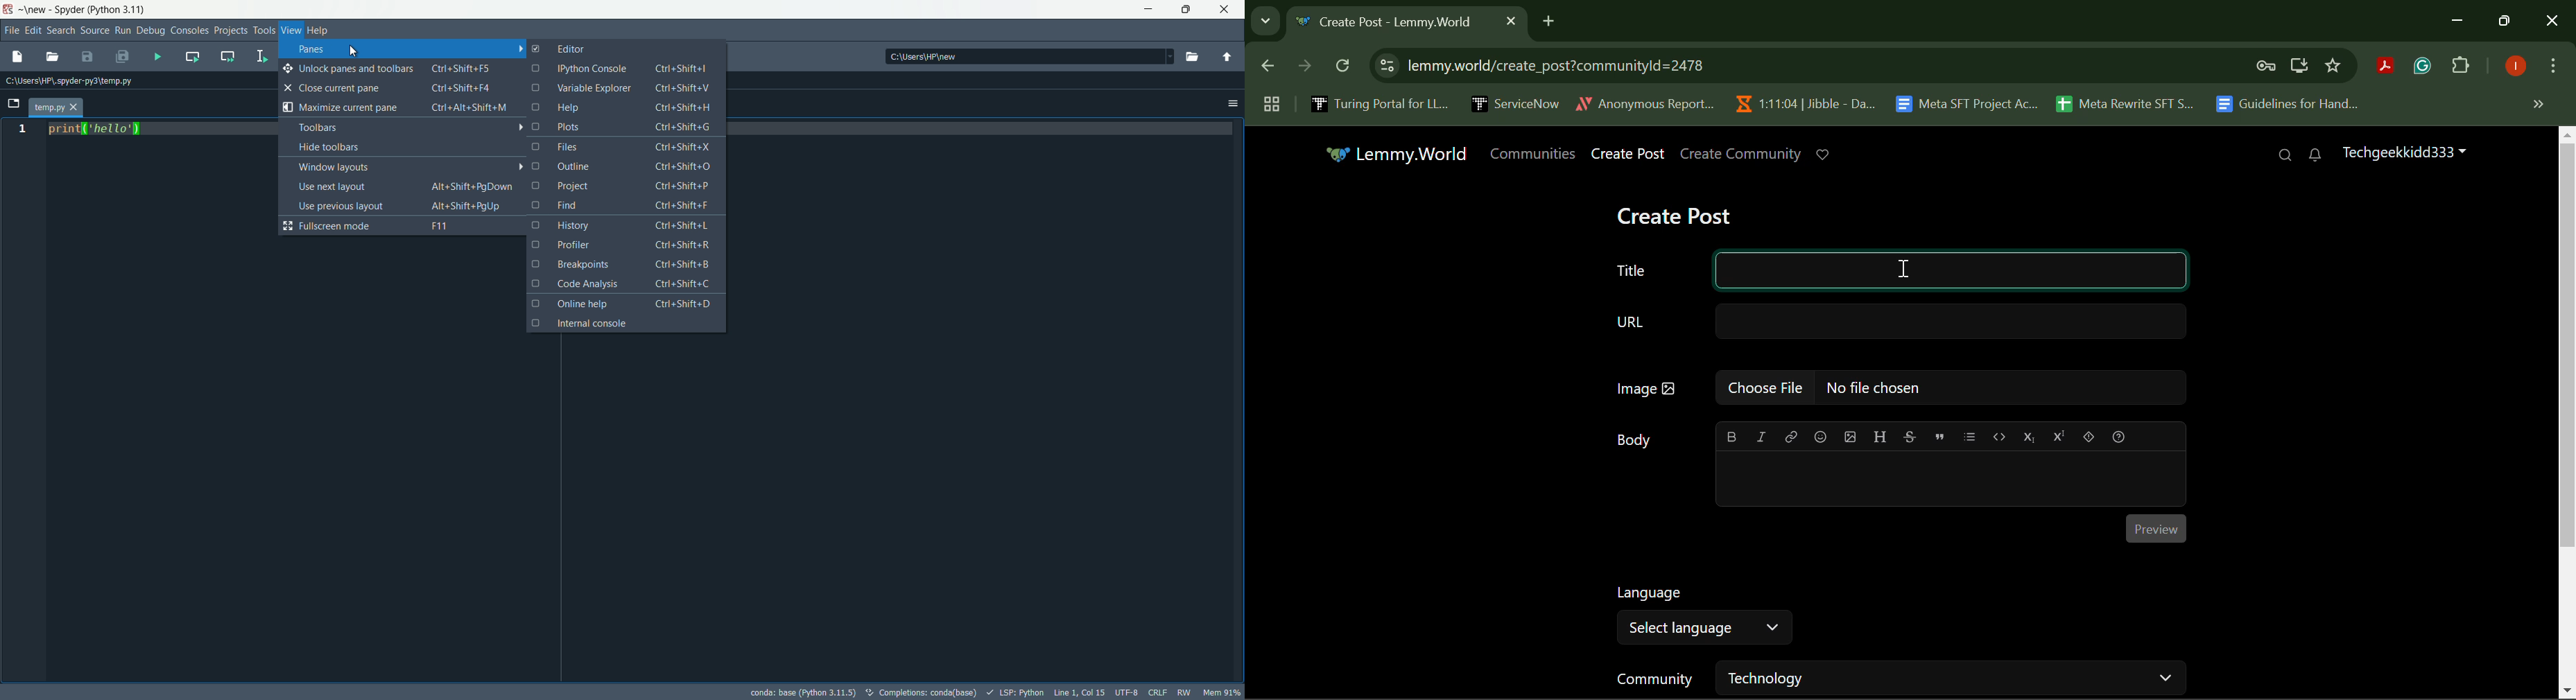 The width and height of the screenshot is (2576, 700). What do you see at coordinates (21, 130) in the screenshot?
I see `line number 1` at bounding box center [21, 130].